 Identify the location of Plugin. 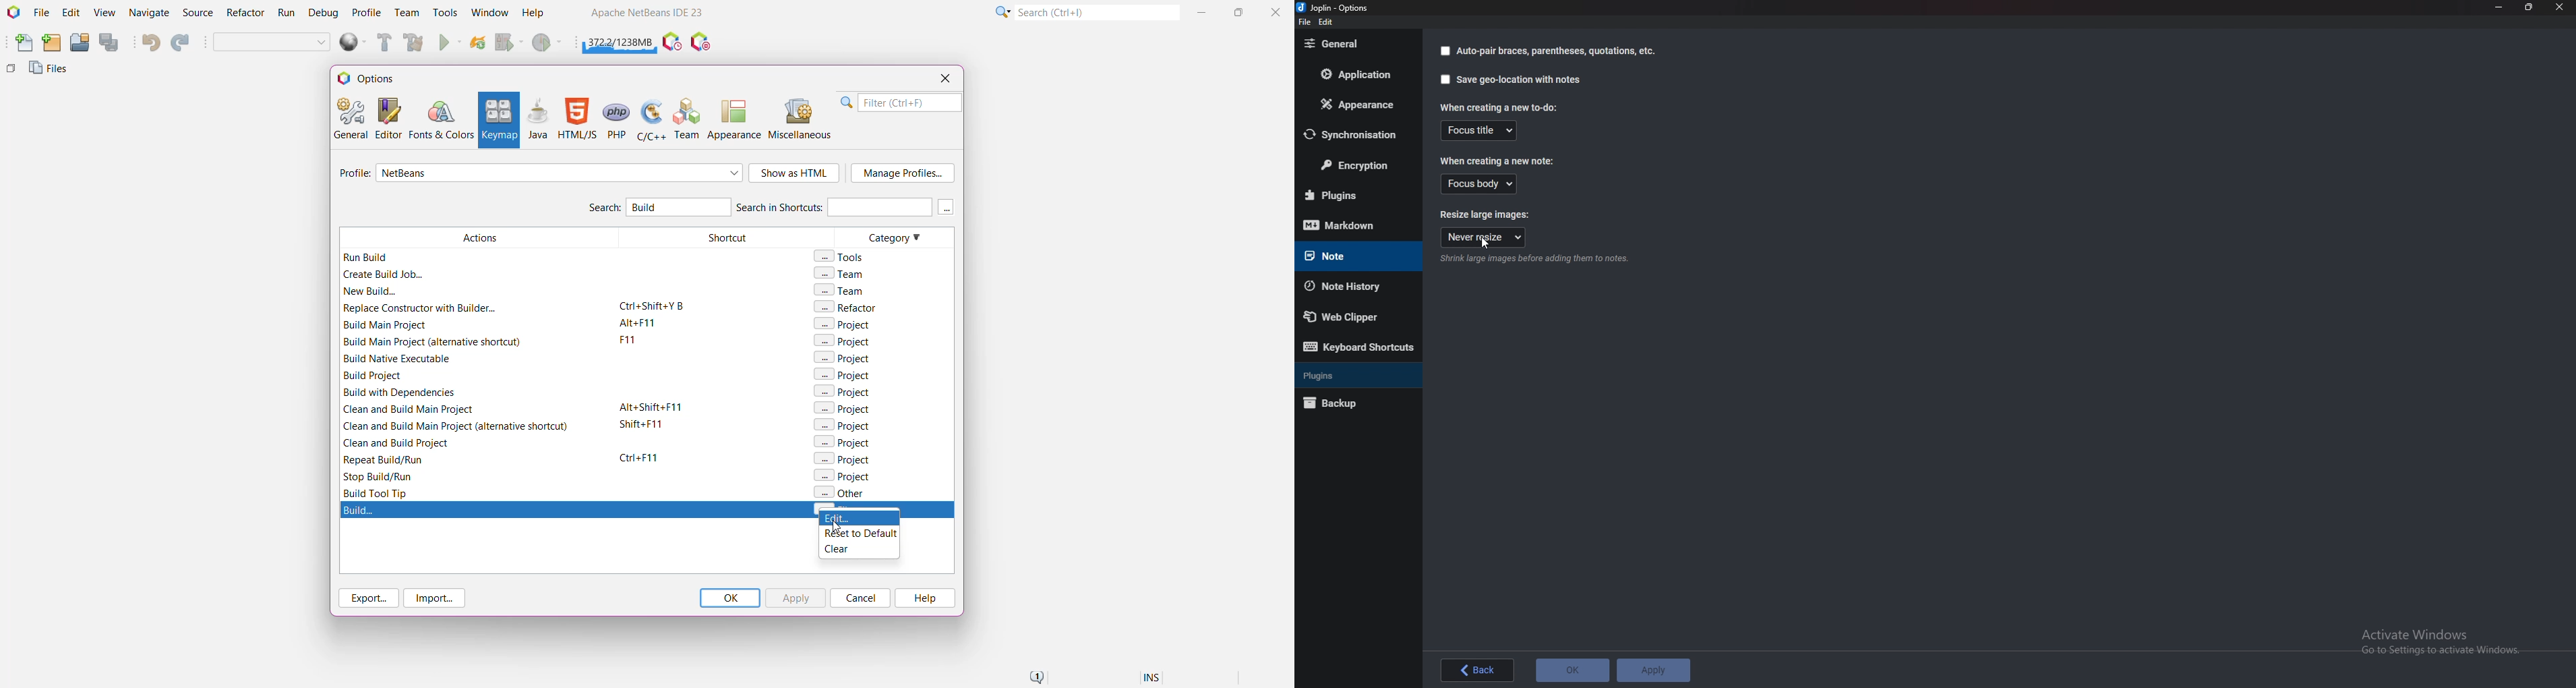
(1354, 196).